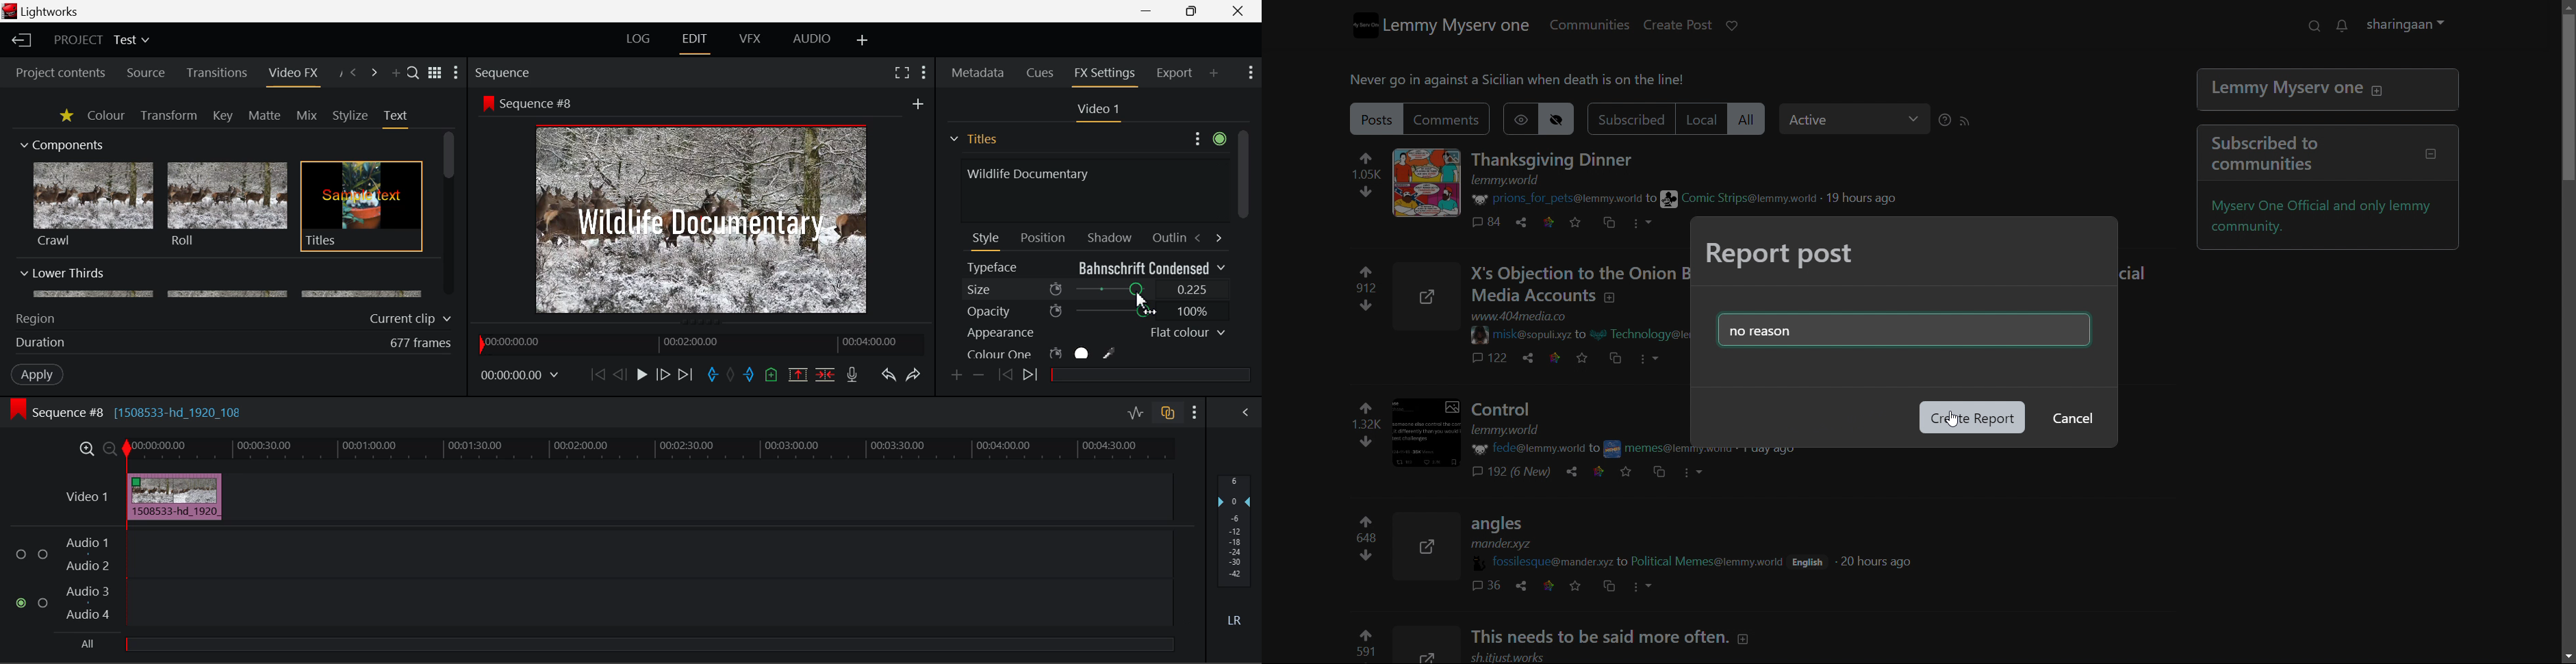 The width and height of the screenshot is (2576, 672). I want to click on To Start, so click(598, 375).